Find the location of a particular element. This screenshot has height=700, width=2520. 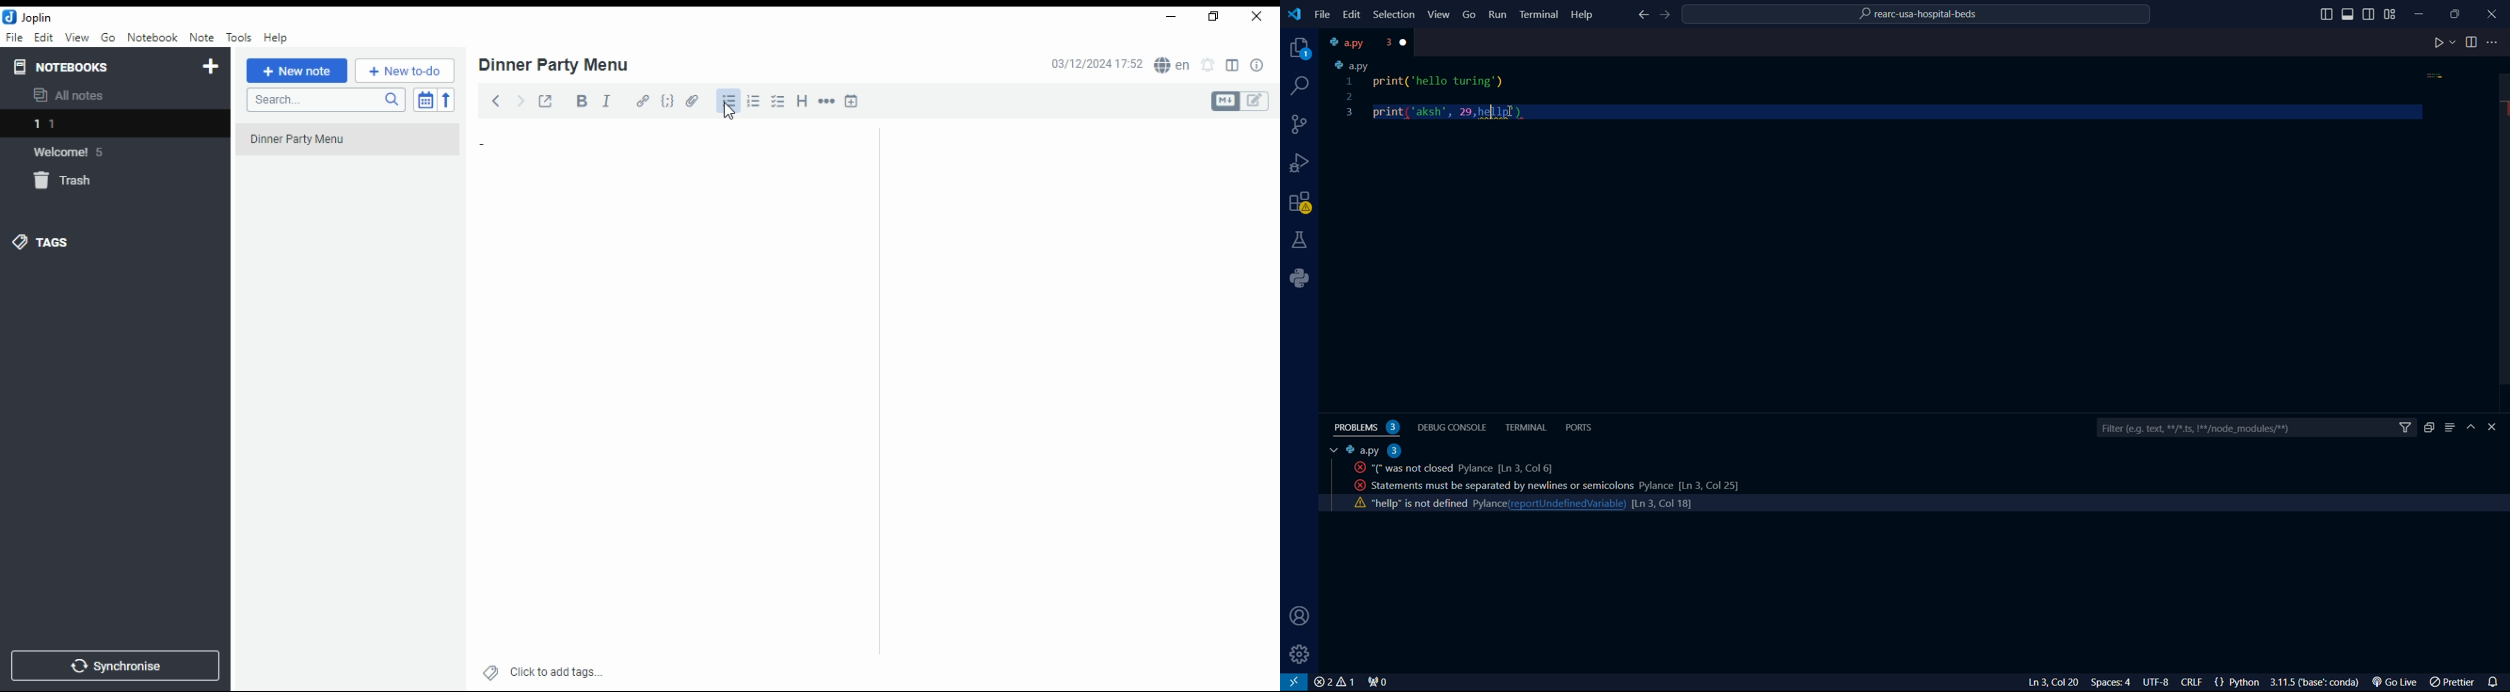

note is located at coordinates (200, 38).